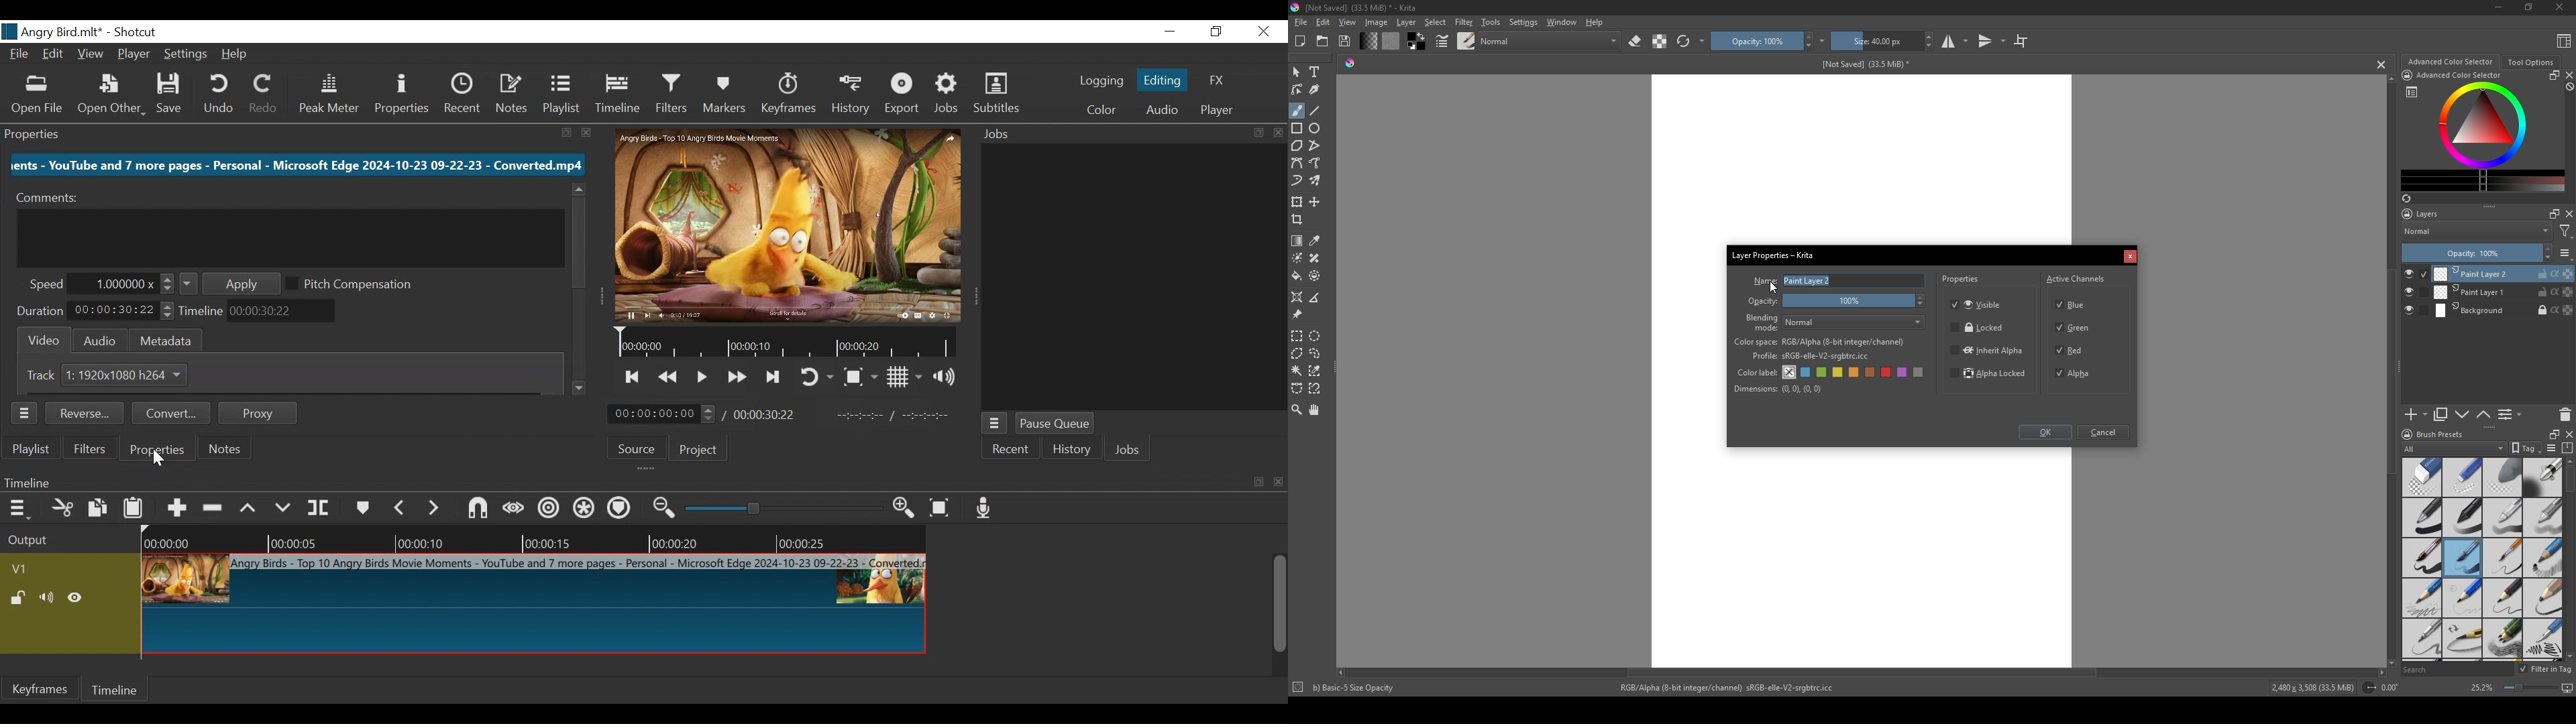  Describe the element at coordinates (788, 222) in the screenshot. I see `Media Viewer` at that location.